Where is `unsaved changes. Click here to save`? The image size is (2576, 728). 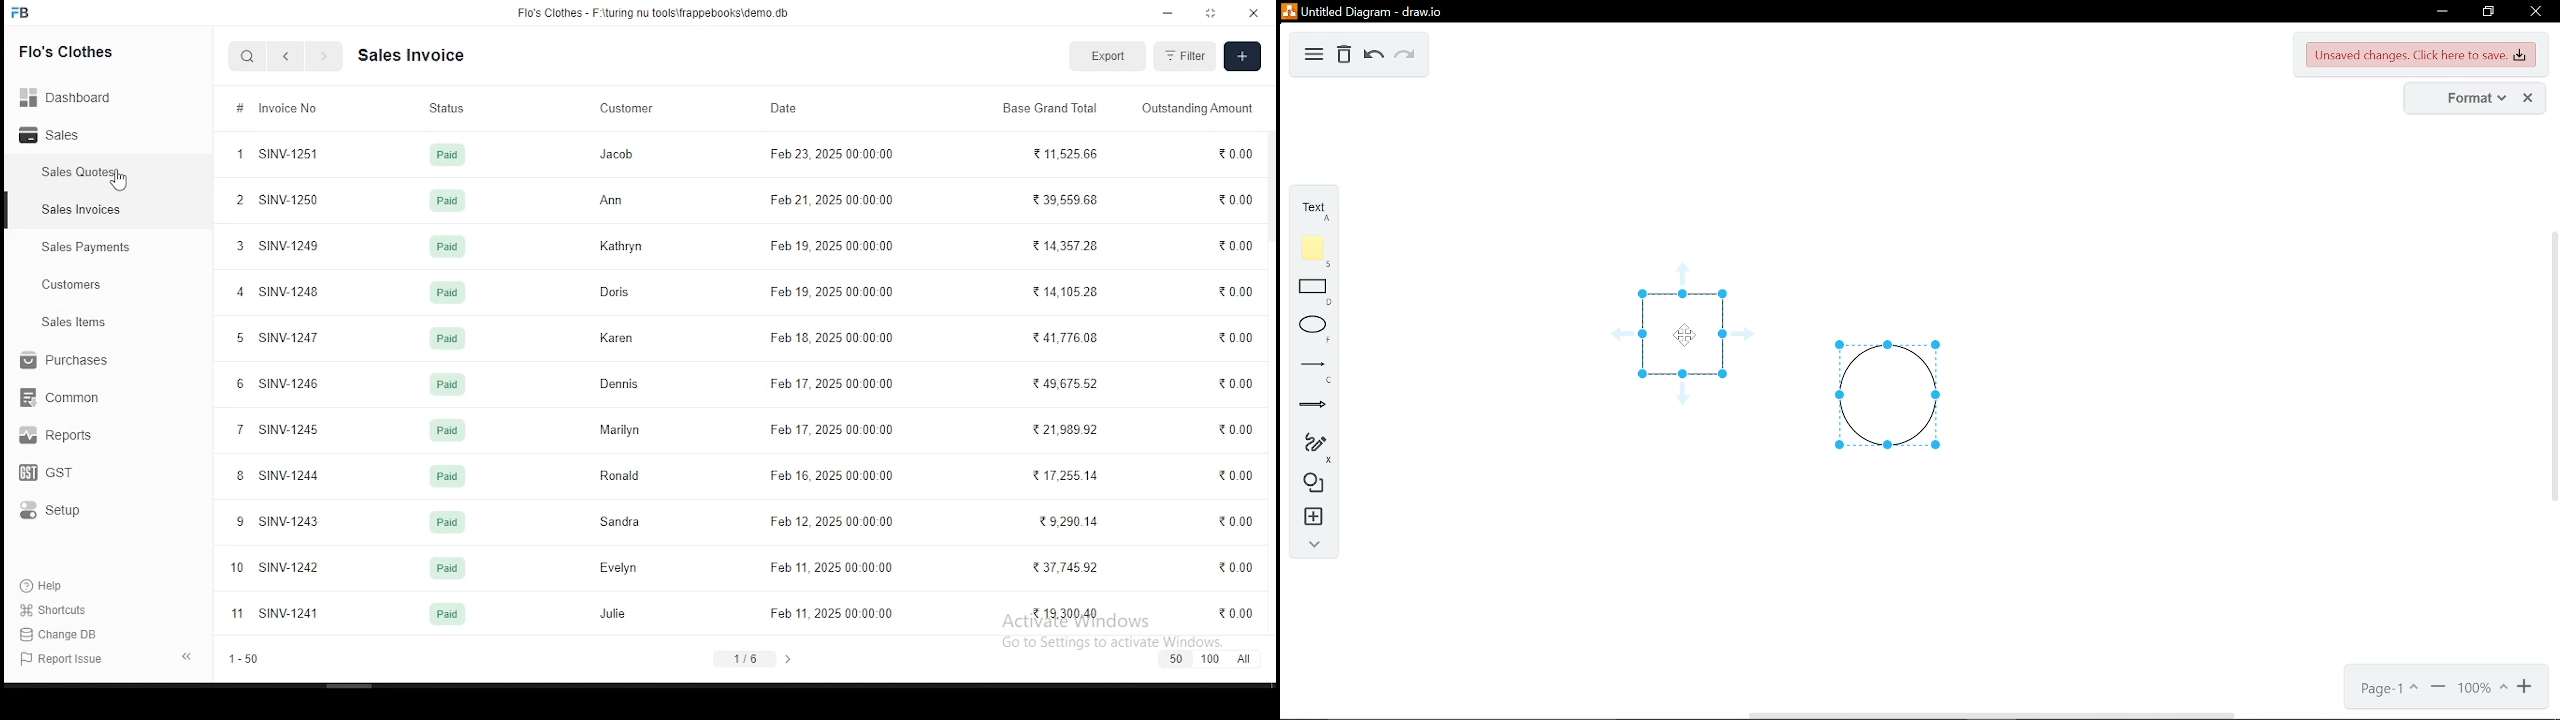 unsaved changes. Click here to save is located at coordinates (2422, 56).